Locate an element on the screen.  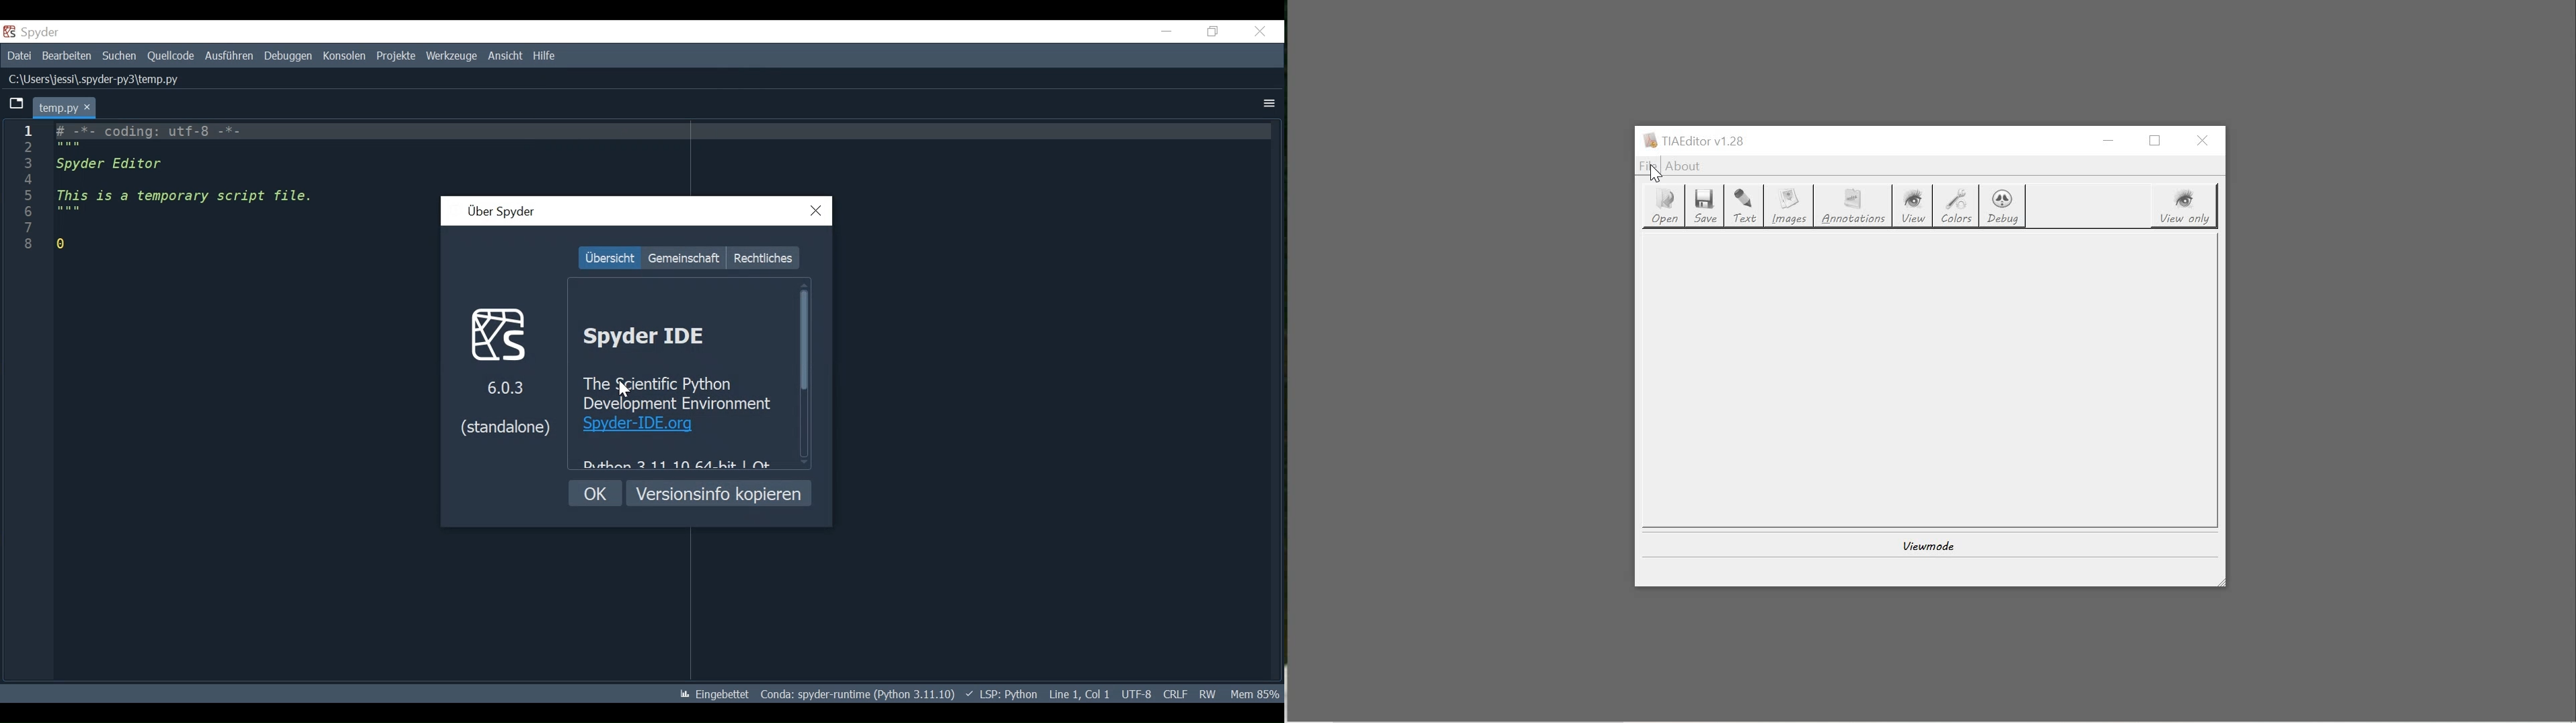
OK is located at coordinates (595, 493).